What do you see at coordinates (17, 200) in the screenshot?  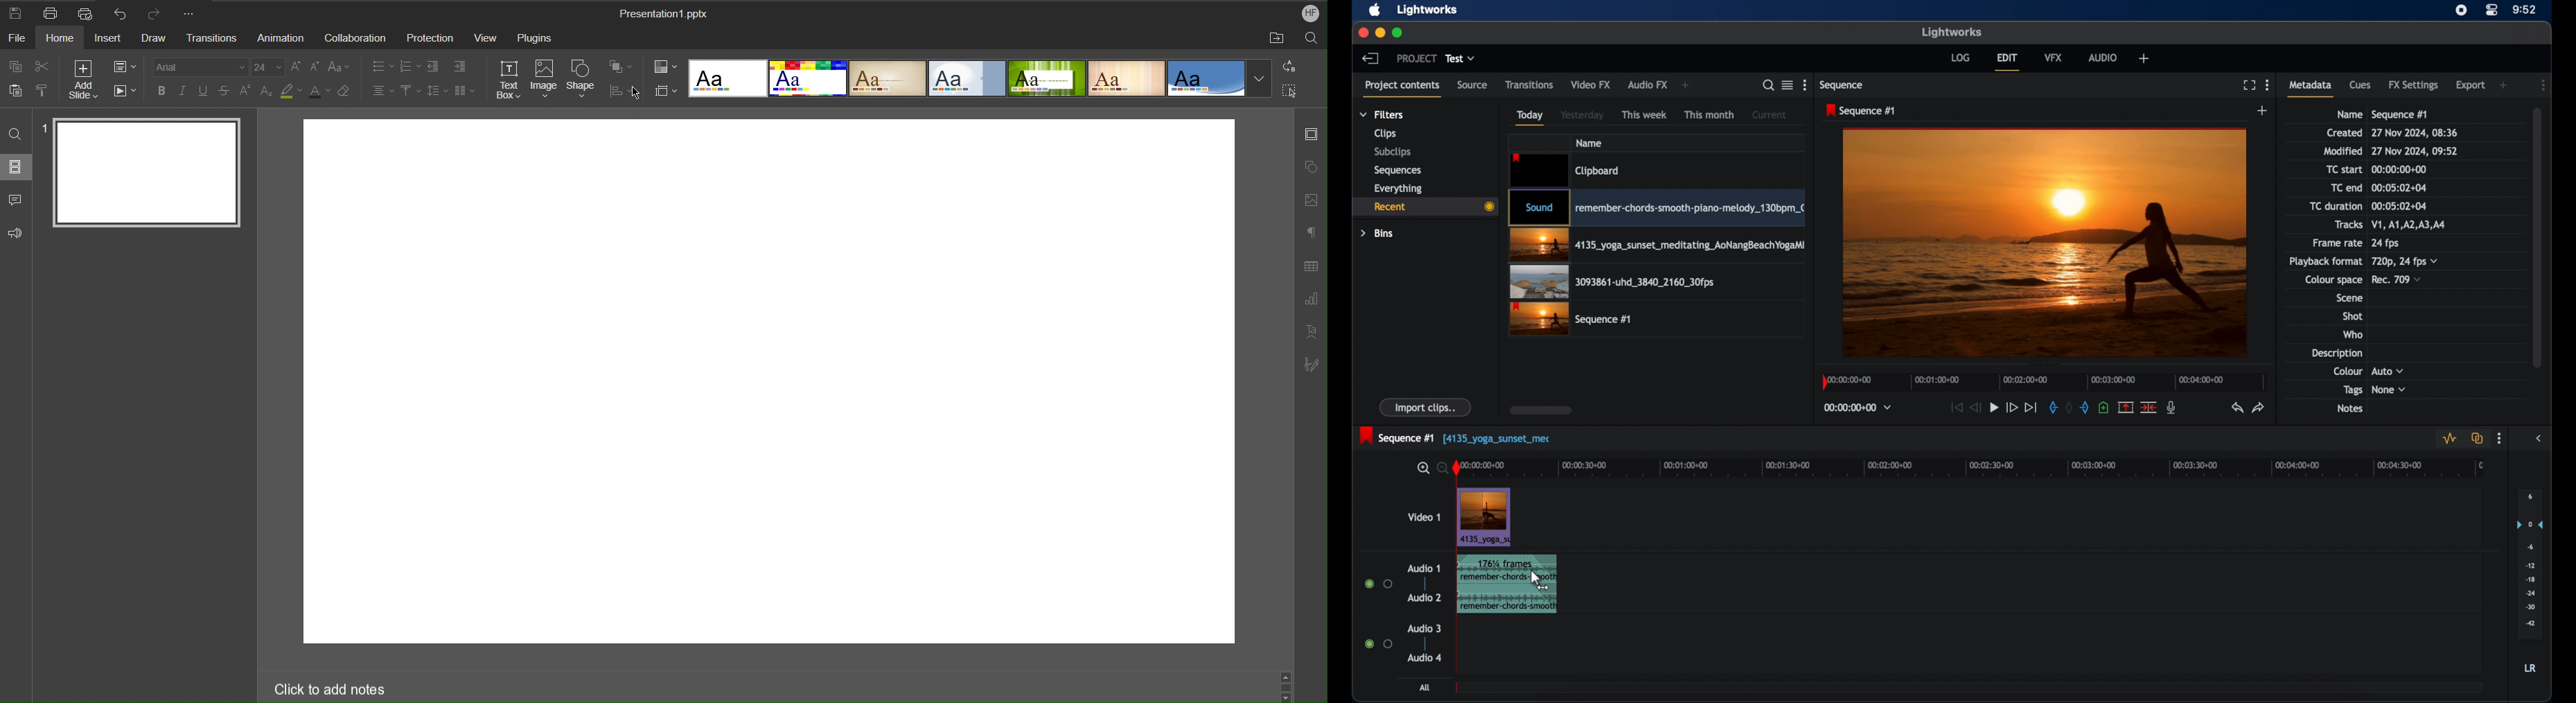 I see `Comments` at bounding box center [17, 200].